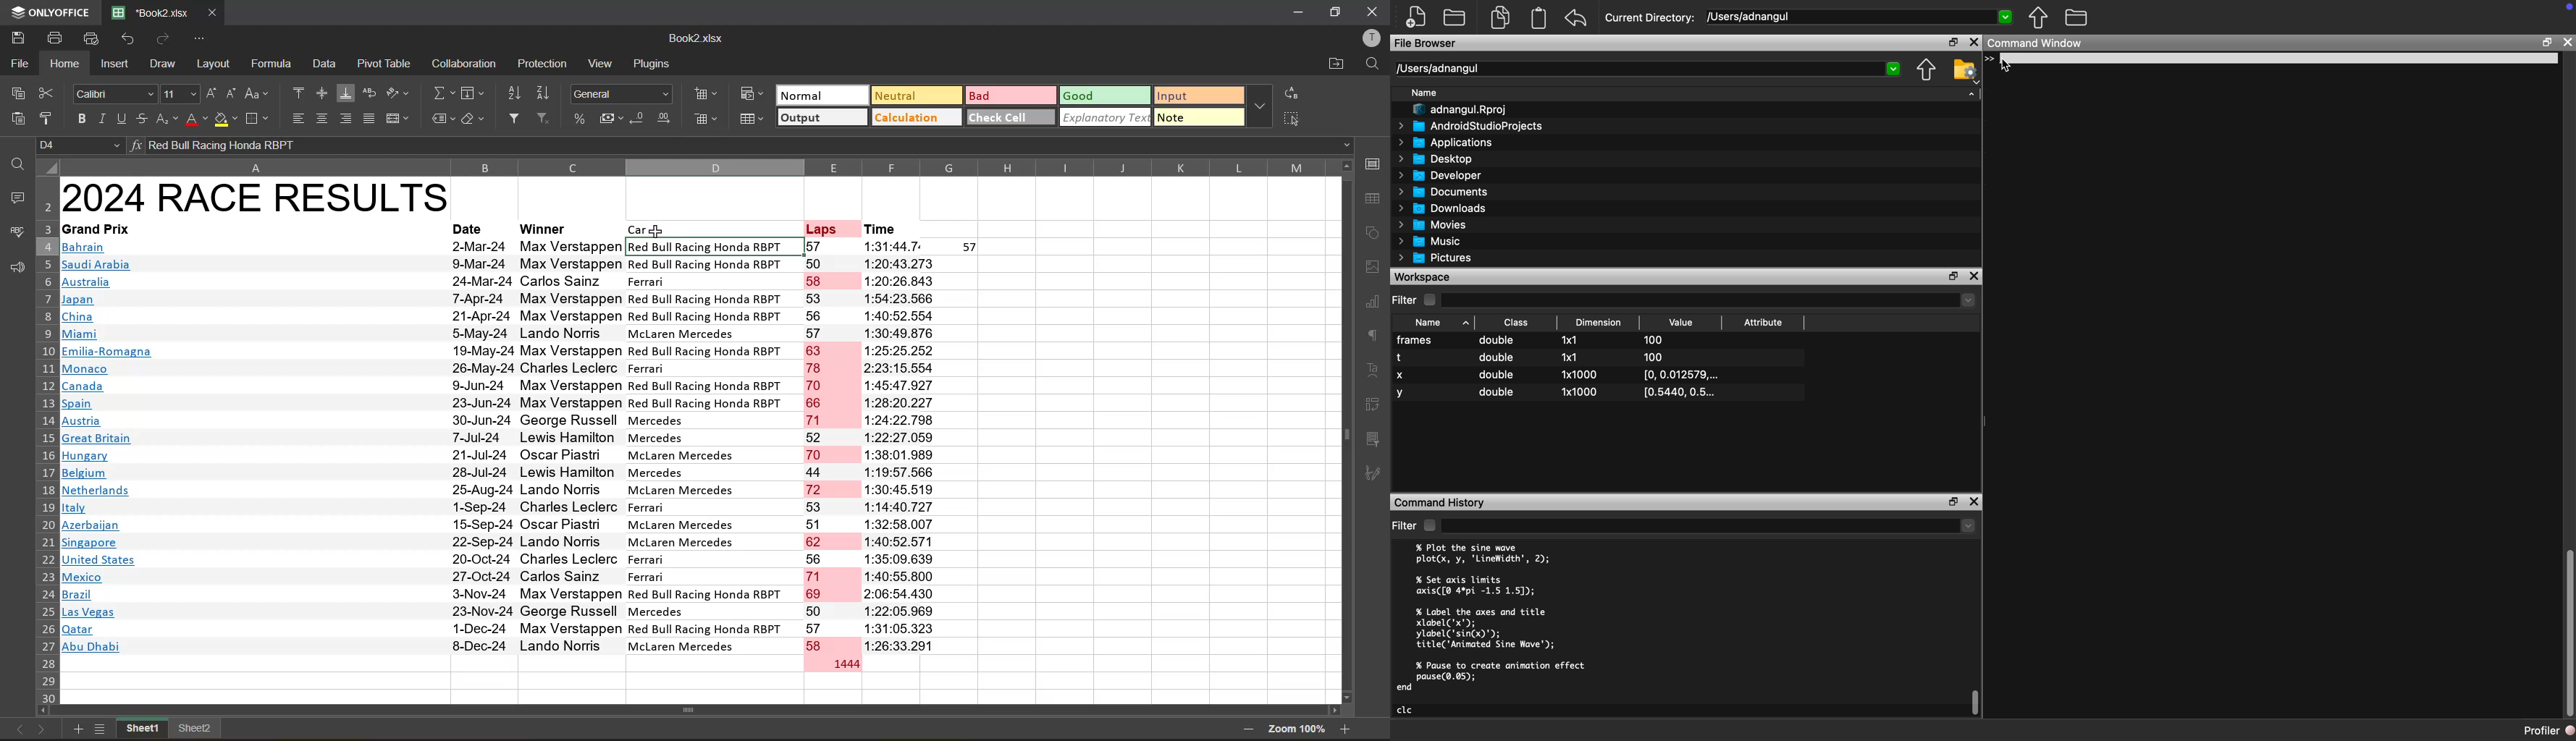 The height and width of the screenshot is (756, 2576). What do you see at coordinates (1406, 711) in the screenshot?
I see `clc` at bounding box center [1406, 711].